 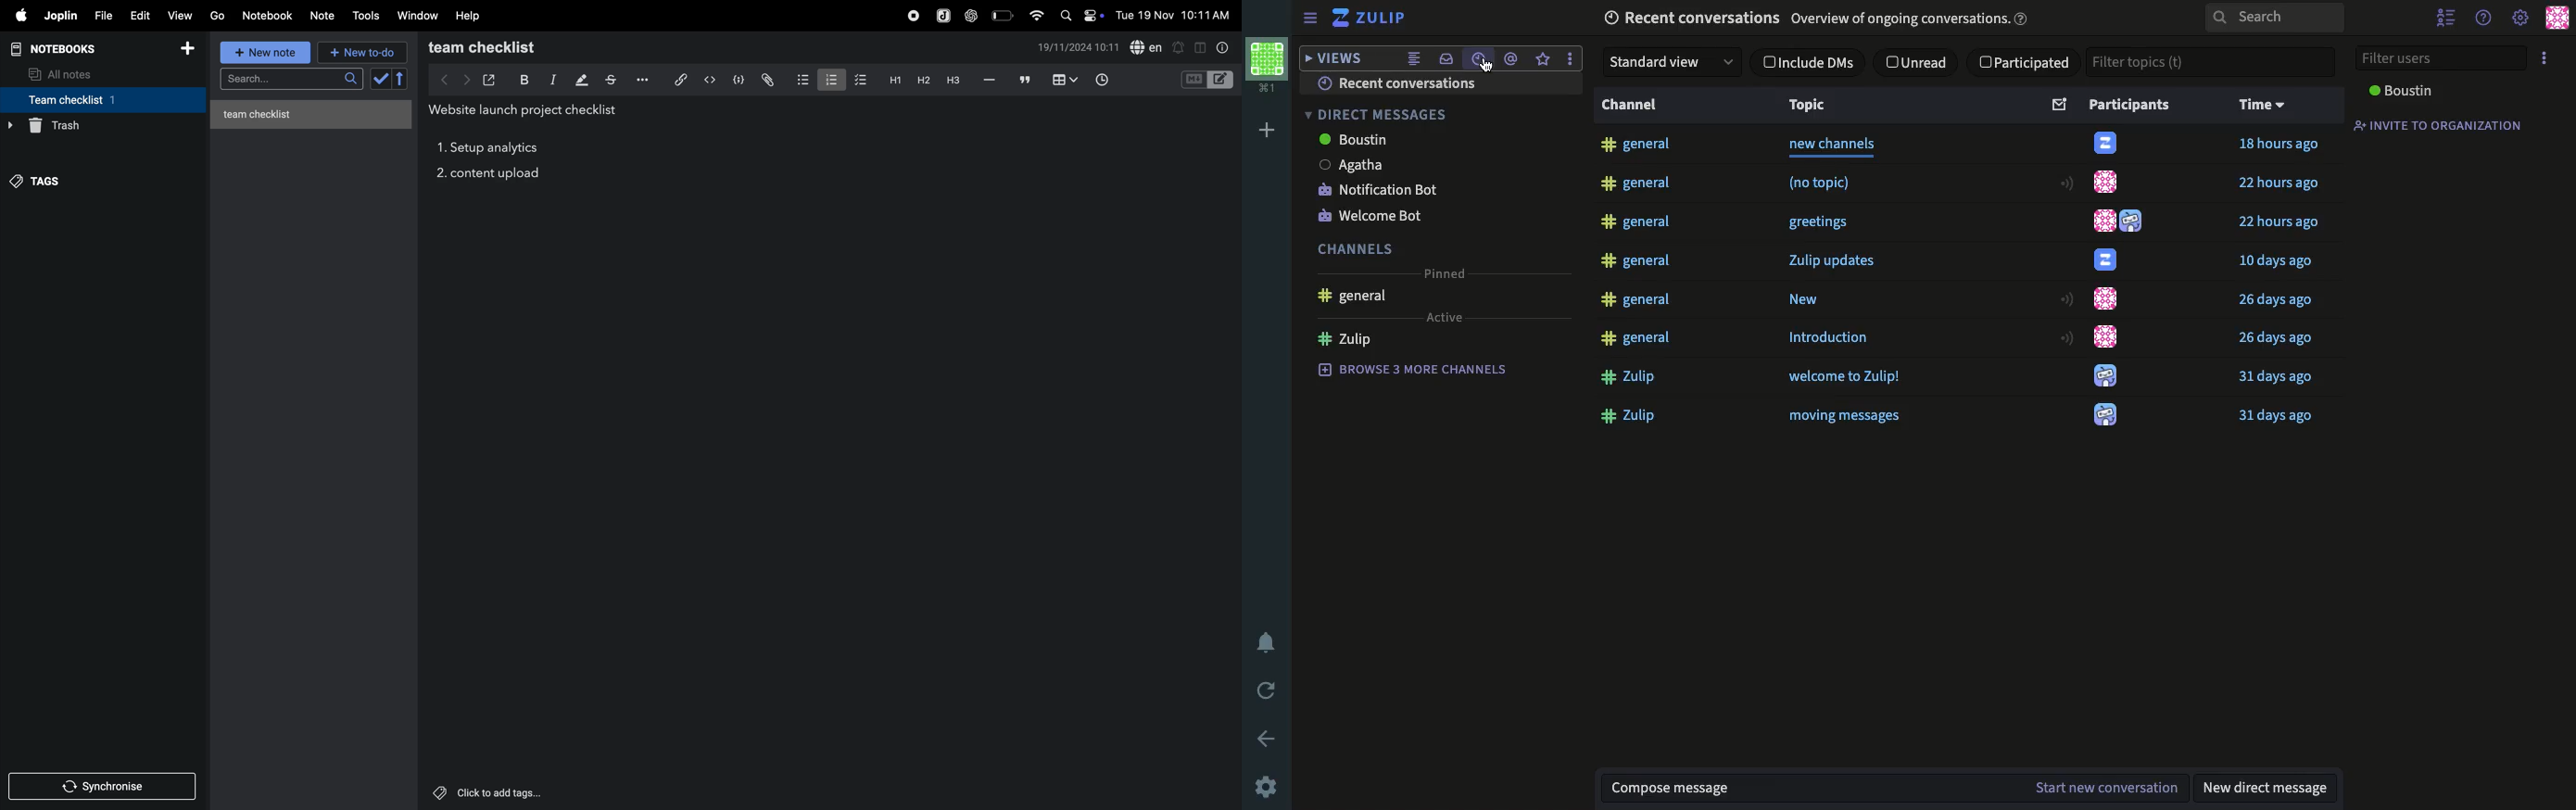 I want to click on introduction, so click(x=1832, y=341).